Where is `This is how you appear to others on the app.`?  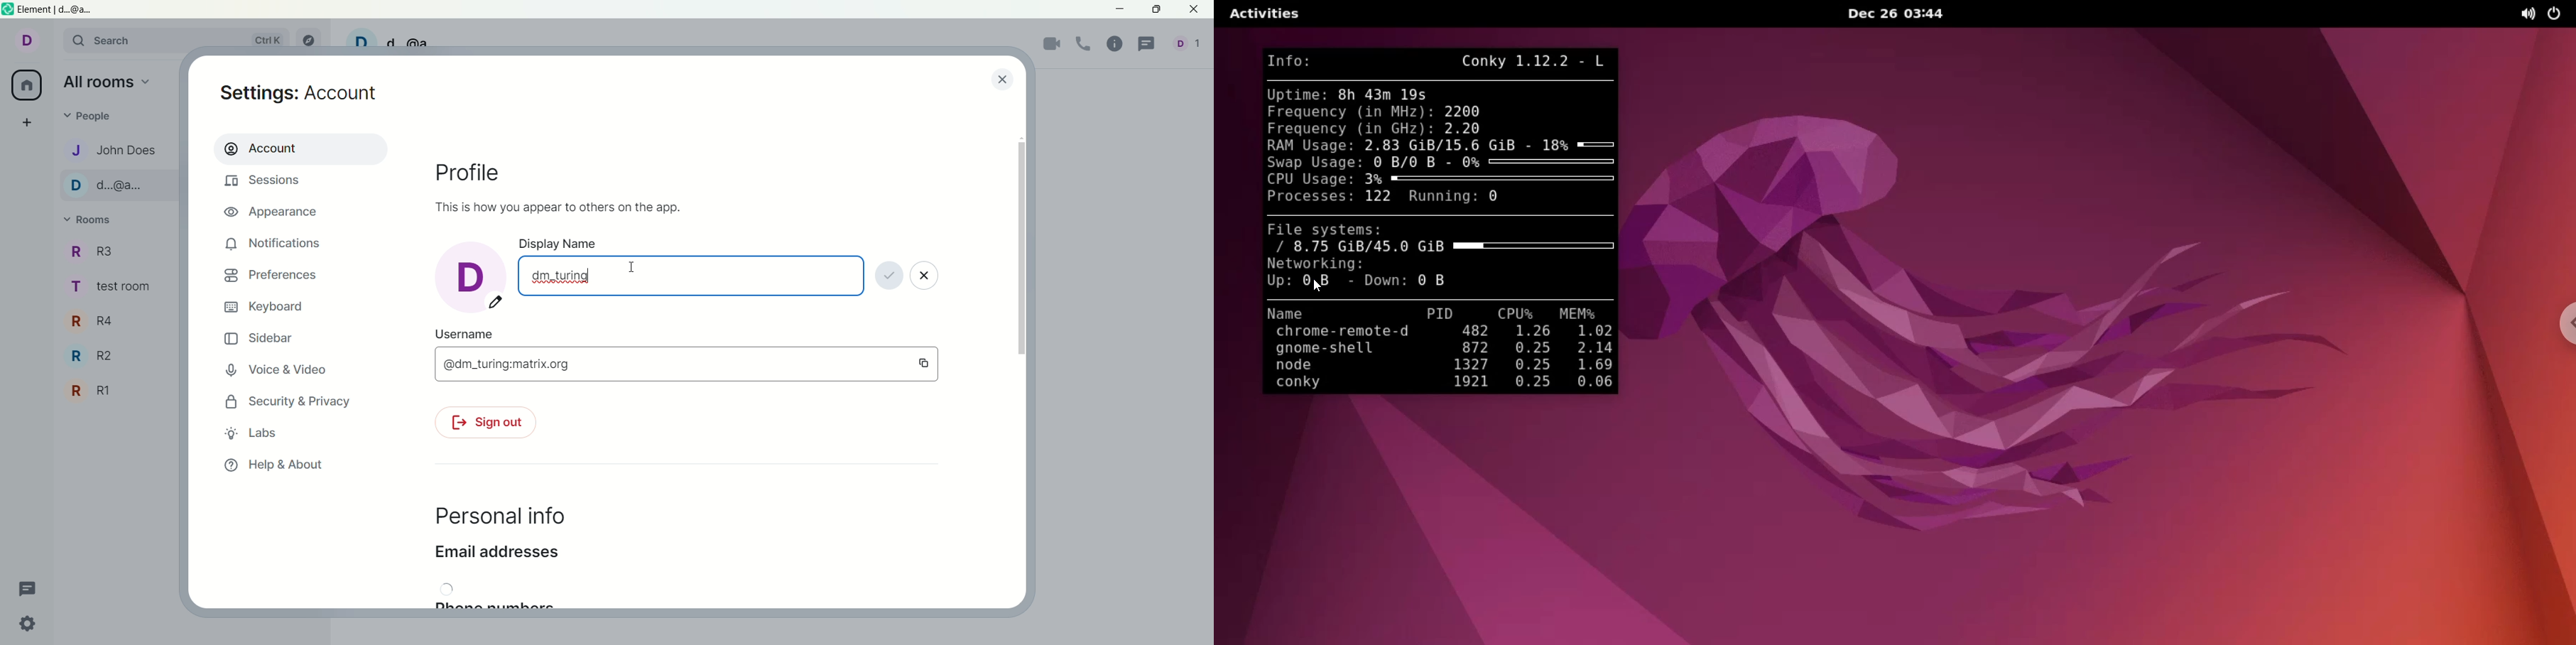
This is how you appear to others on the app. is located at coordinates (562, 208).